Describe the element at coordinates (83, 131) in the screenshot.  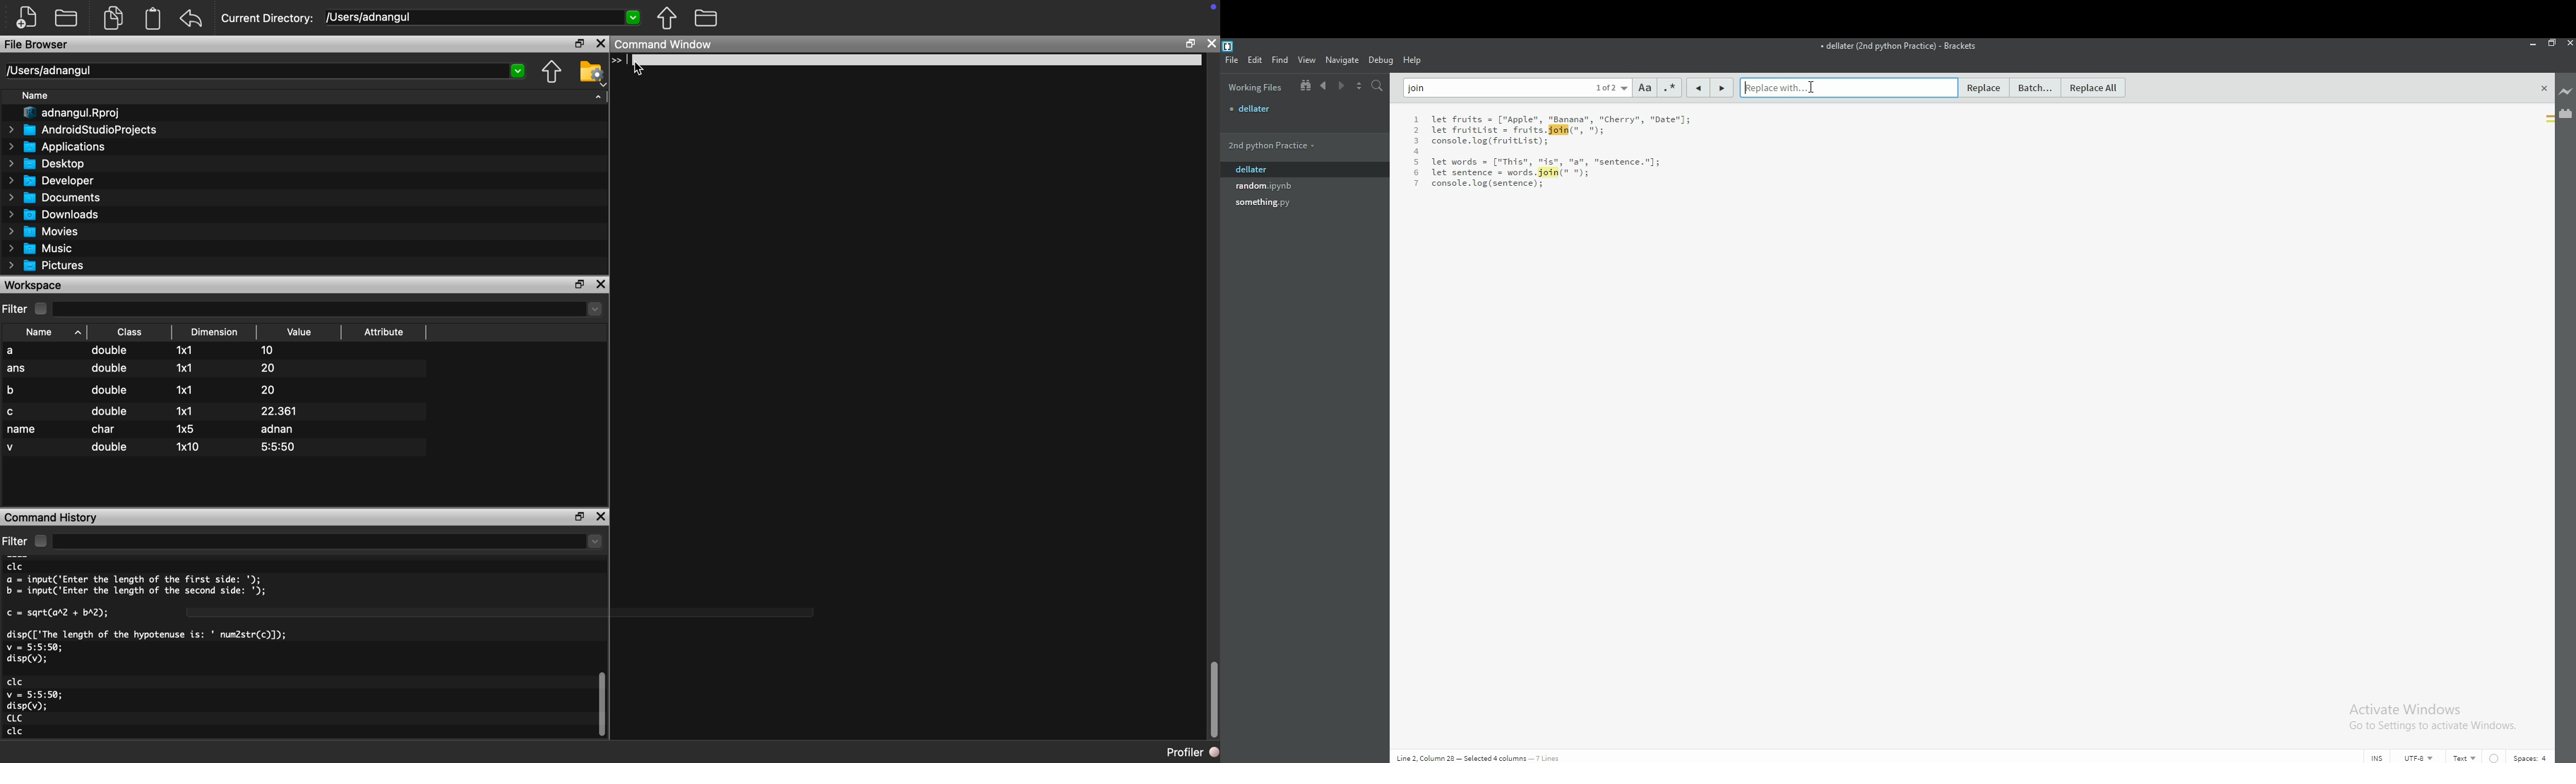
I see `>  AndroidStudioProjects` at that location.